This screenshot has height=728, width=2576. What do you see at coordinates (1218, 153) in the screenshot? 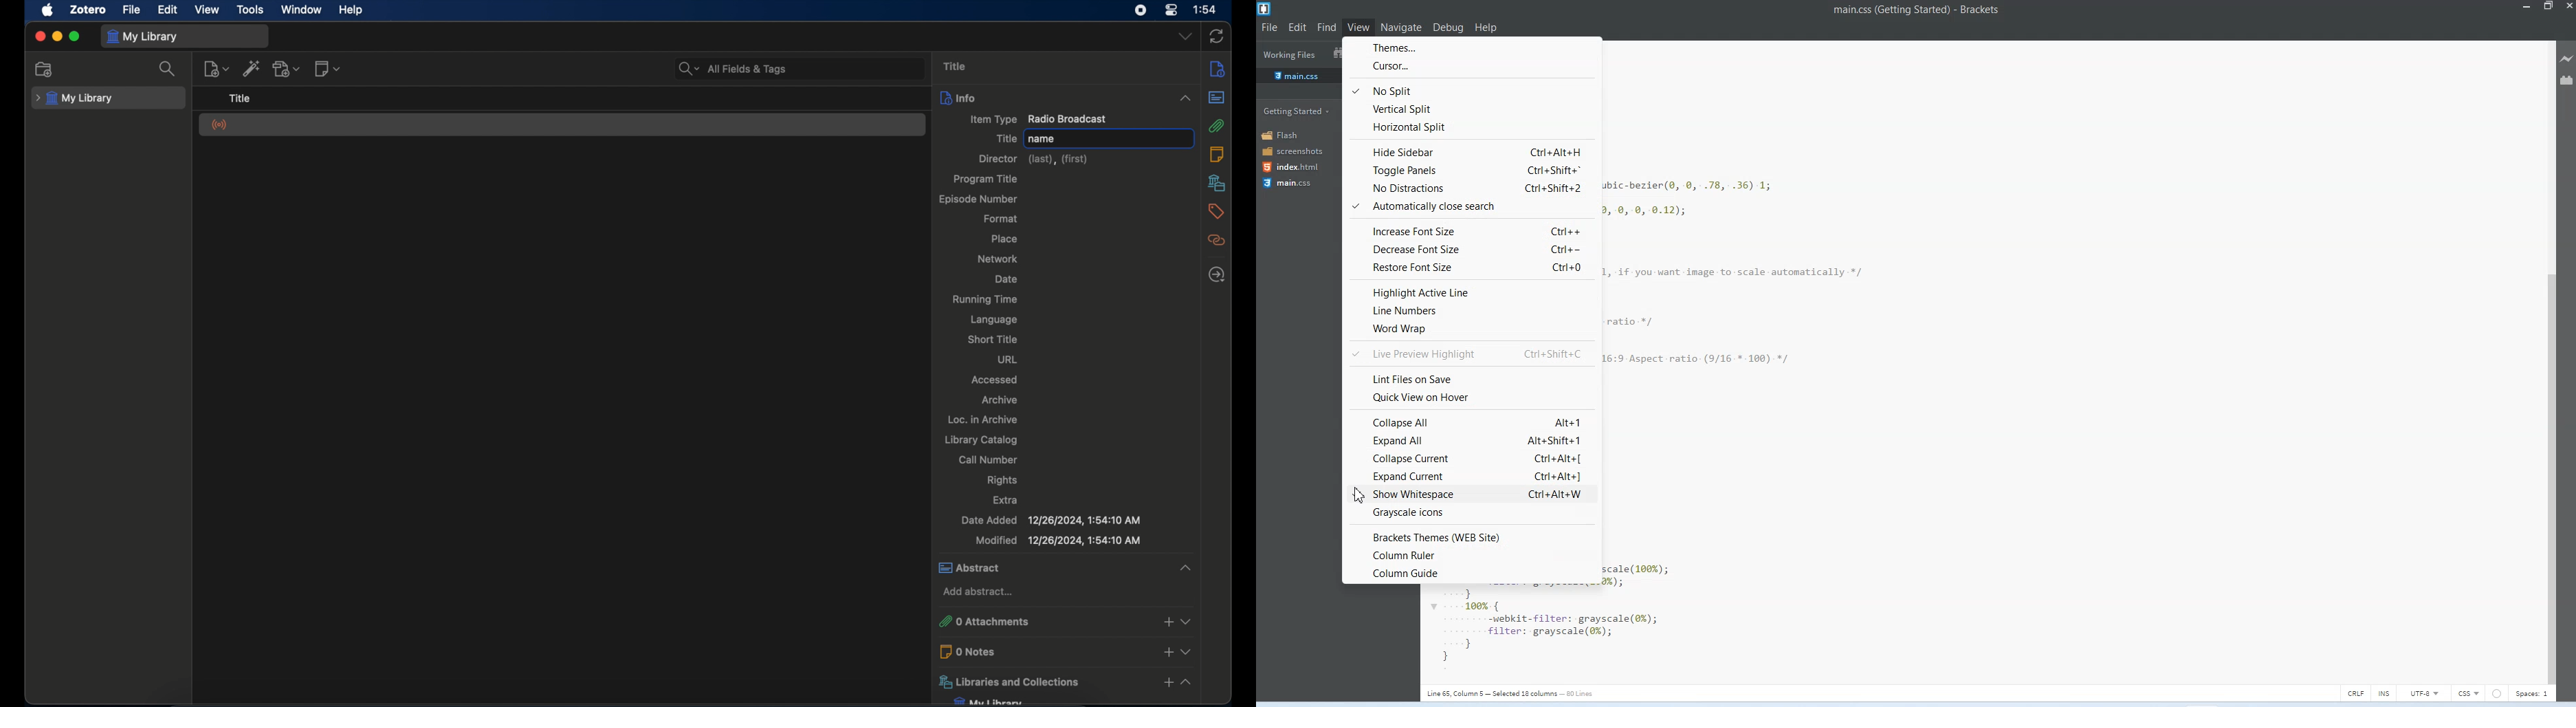
I see `notes` at bounding box center [1218, 153].